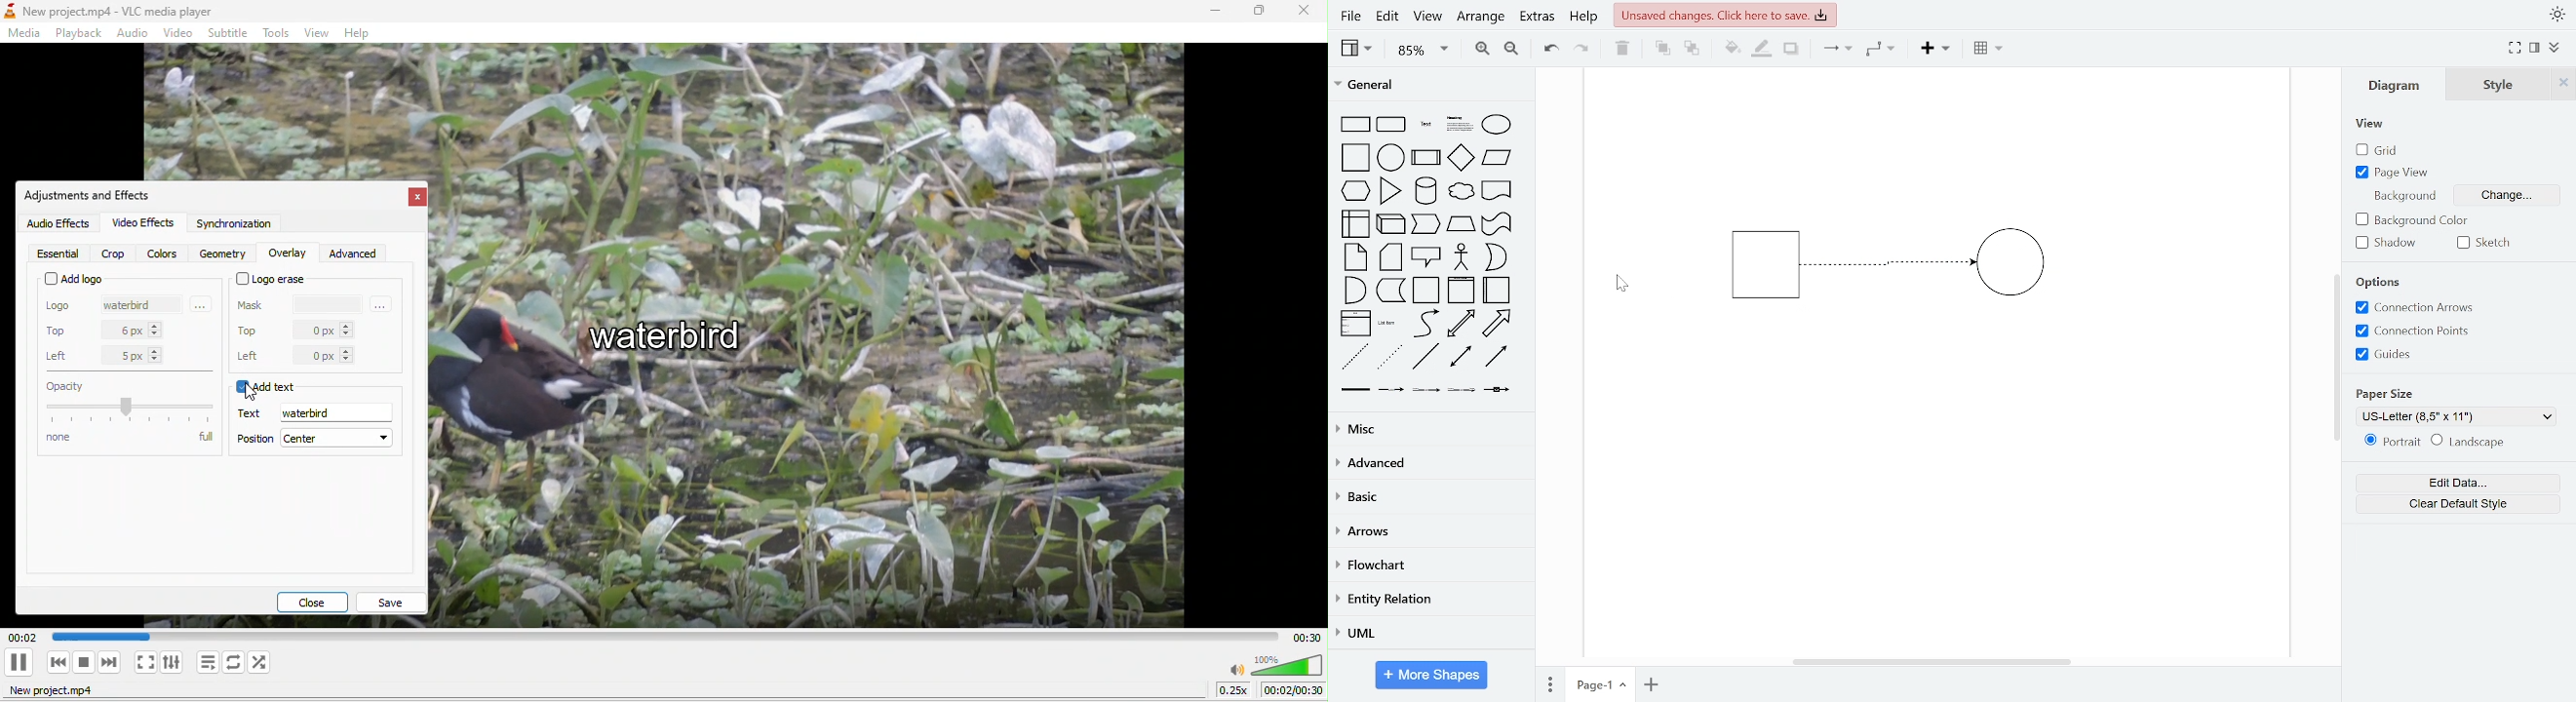  What do you see at coordinates (134, 33) in the screenshot?
I see `audio` at bounding box center [134, 33].